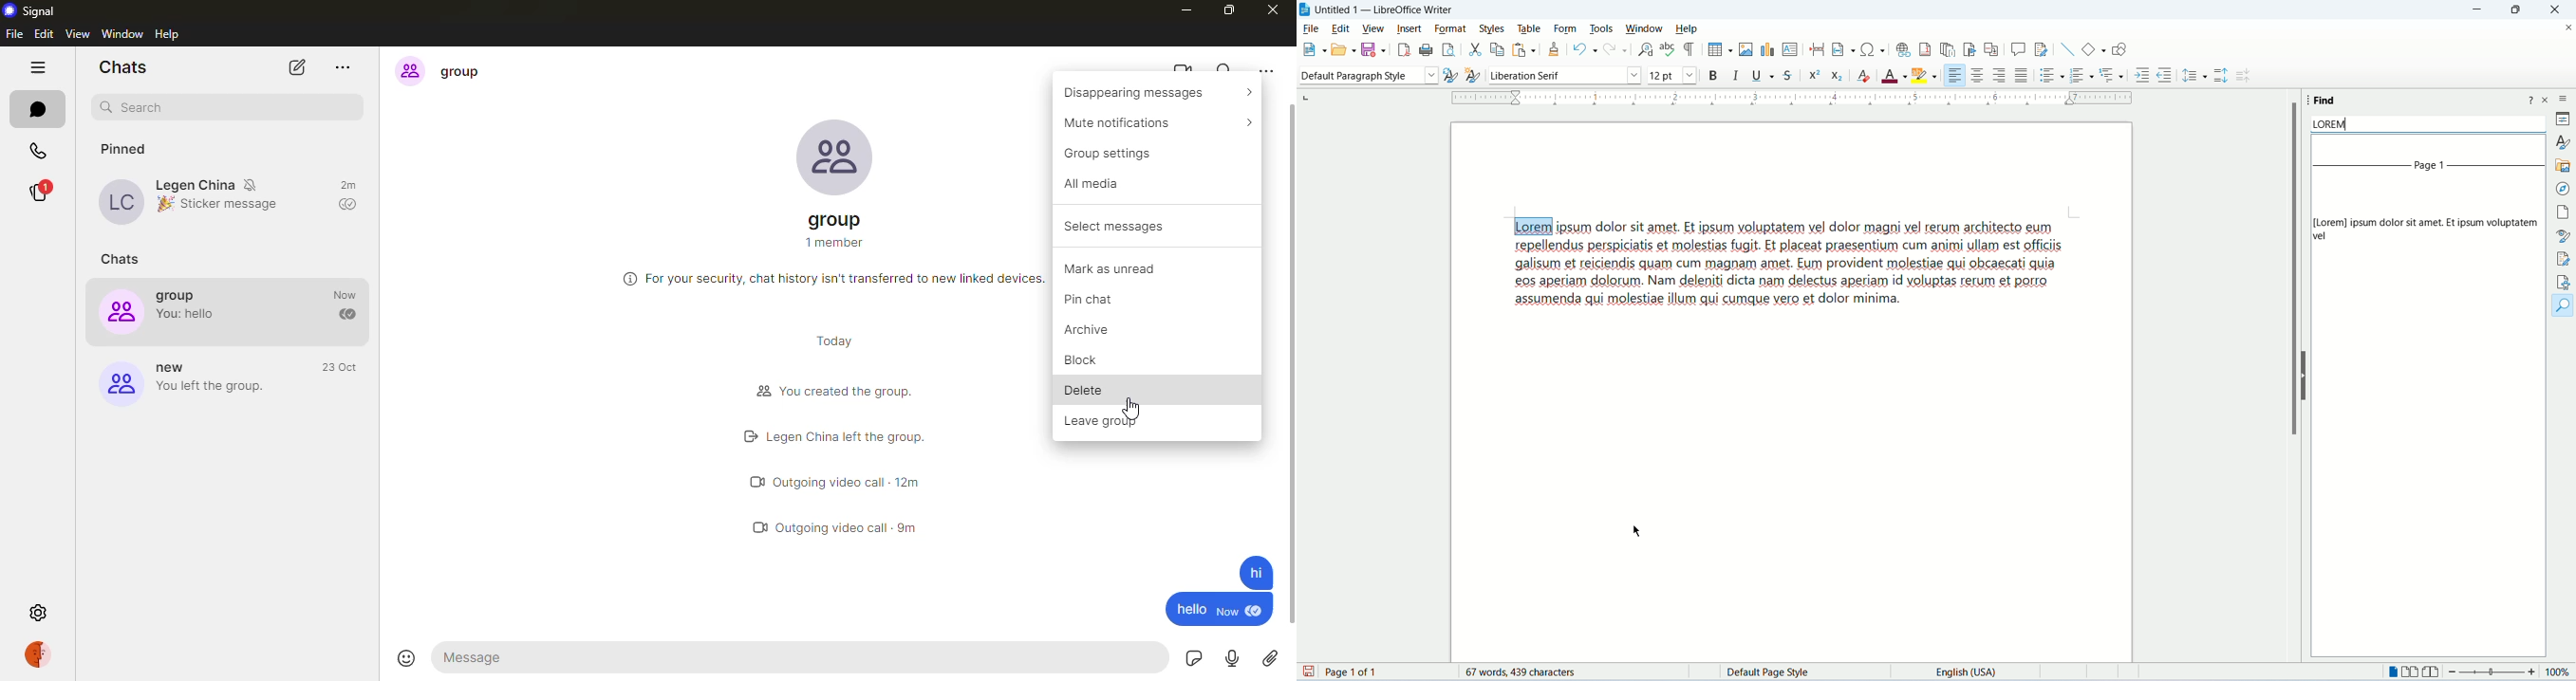 This screenshot has height=700, width=2576. Describe the element at coordinates (2563, 164) in the screenshot. I see `gallery` at that location.